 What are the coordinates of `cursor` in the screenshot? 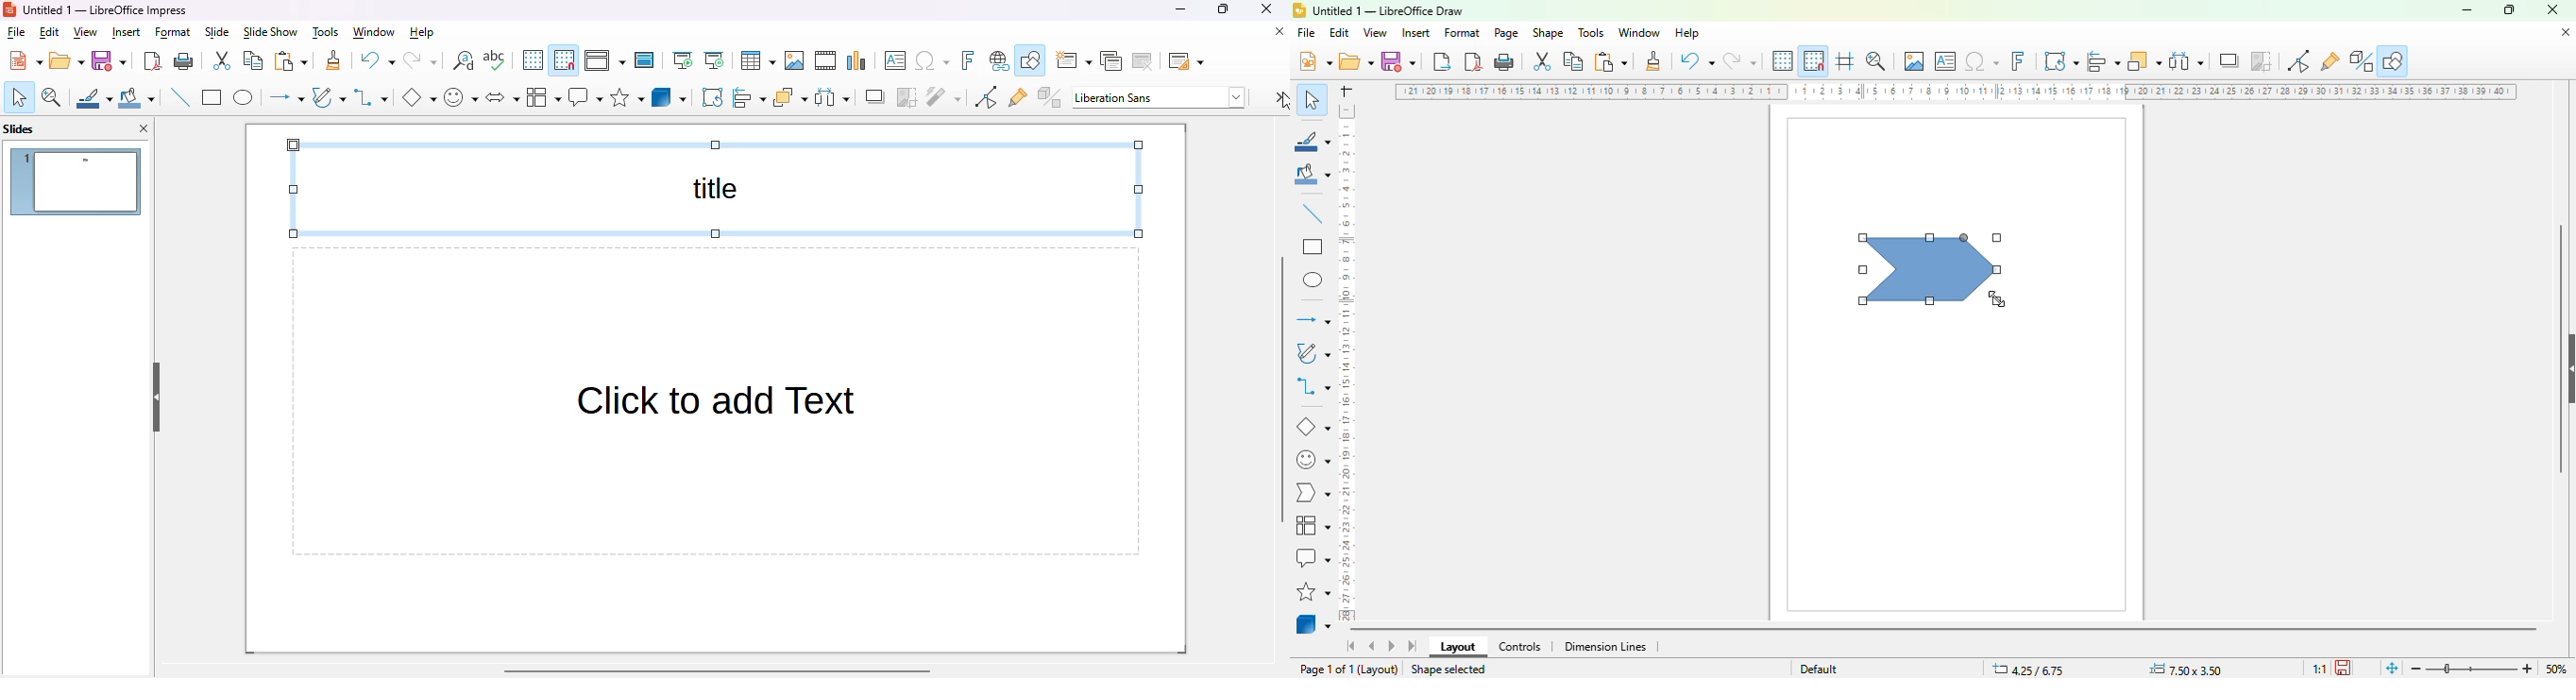 It's located at (1997, 299).